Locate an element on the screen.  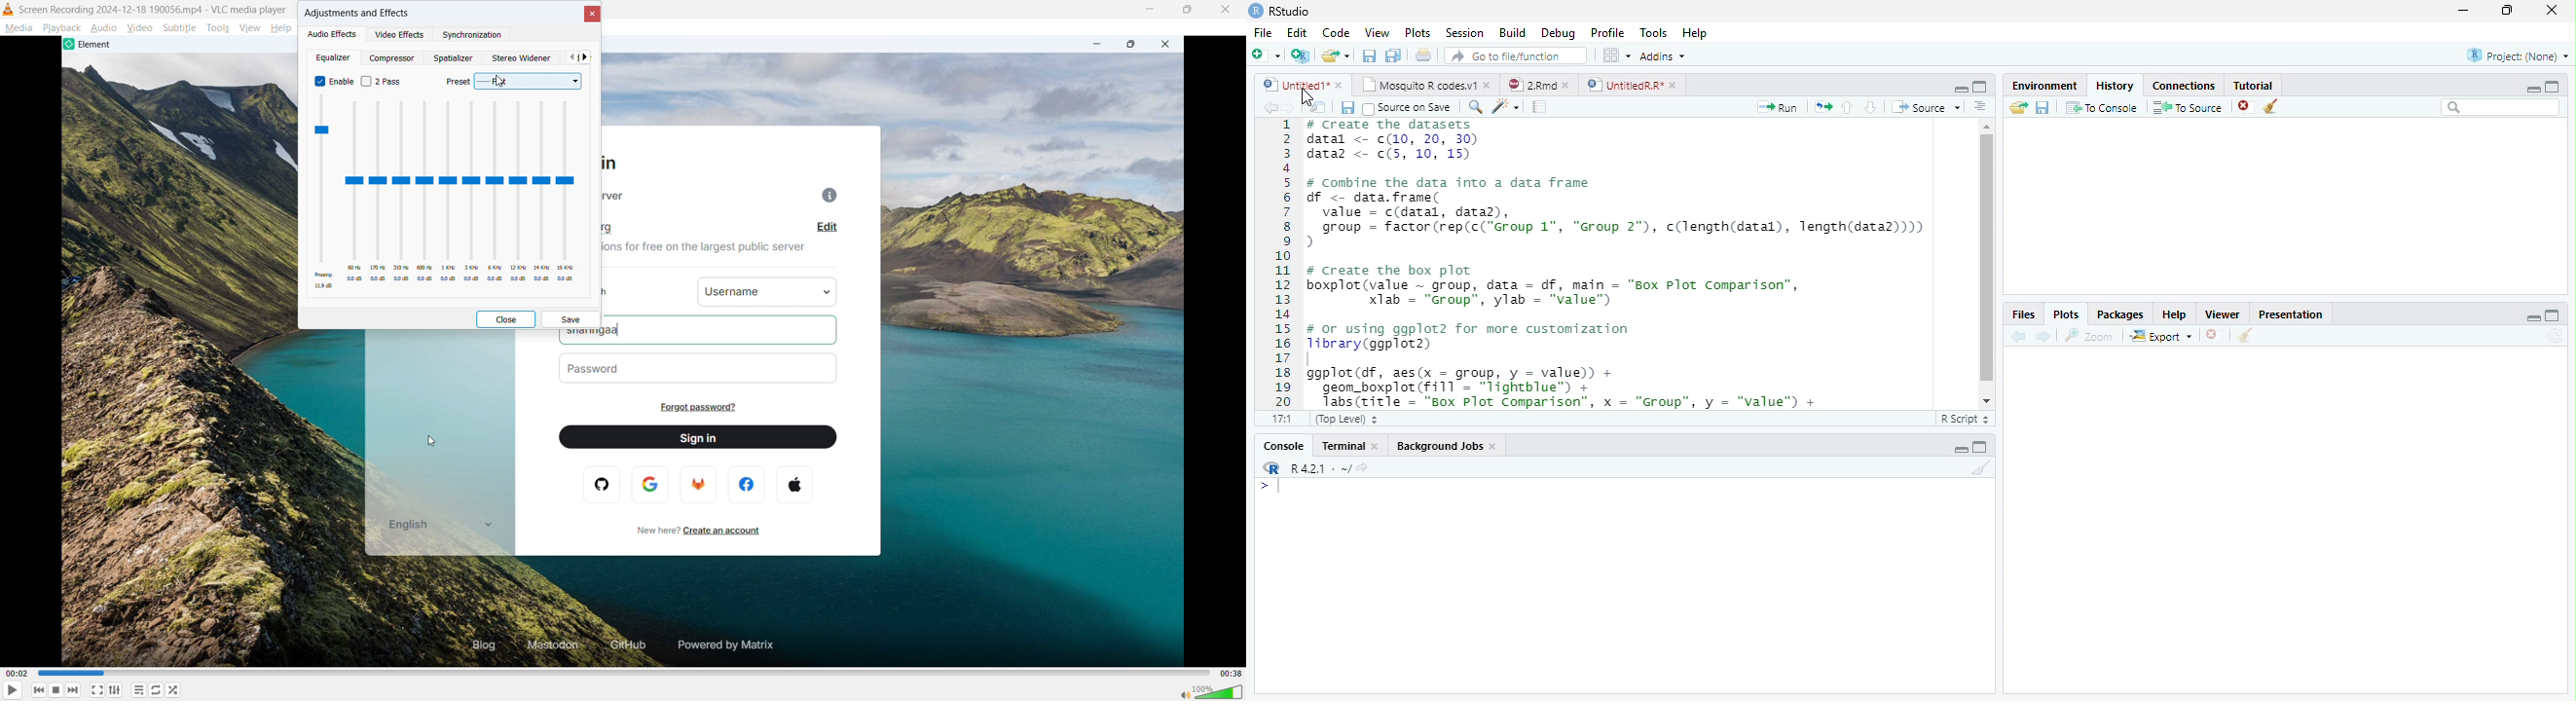
Enable or disable 2 pass is located at coordinates (383, 81).